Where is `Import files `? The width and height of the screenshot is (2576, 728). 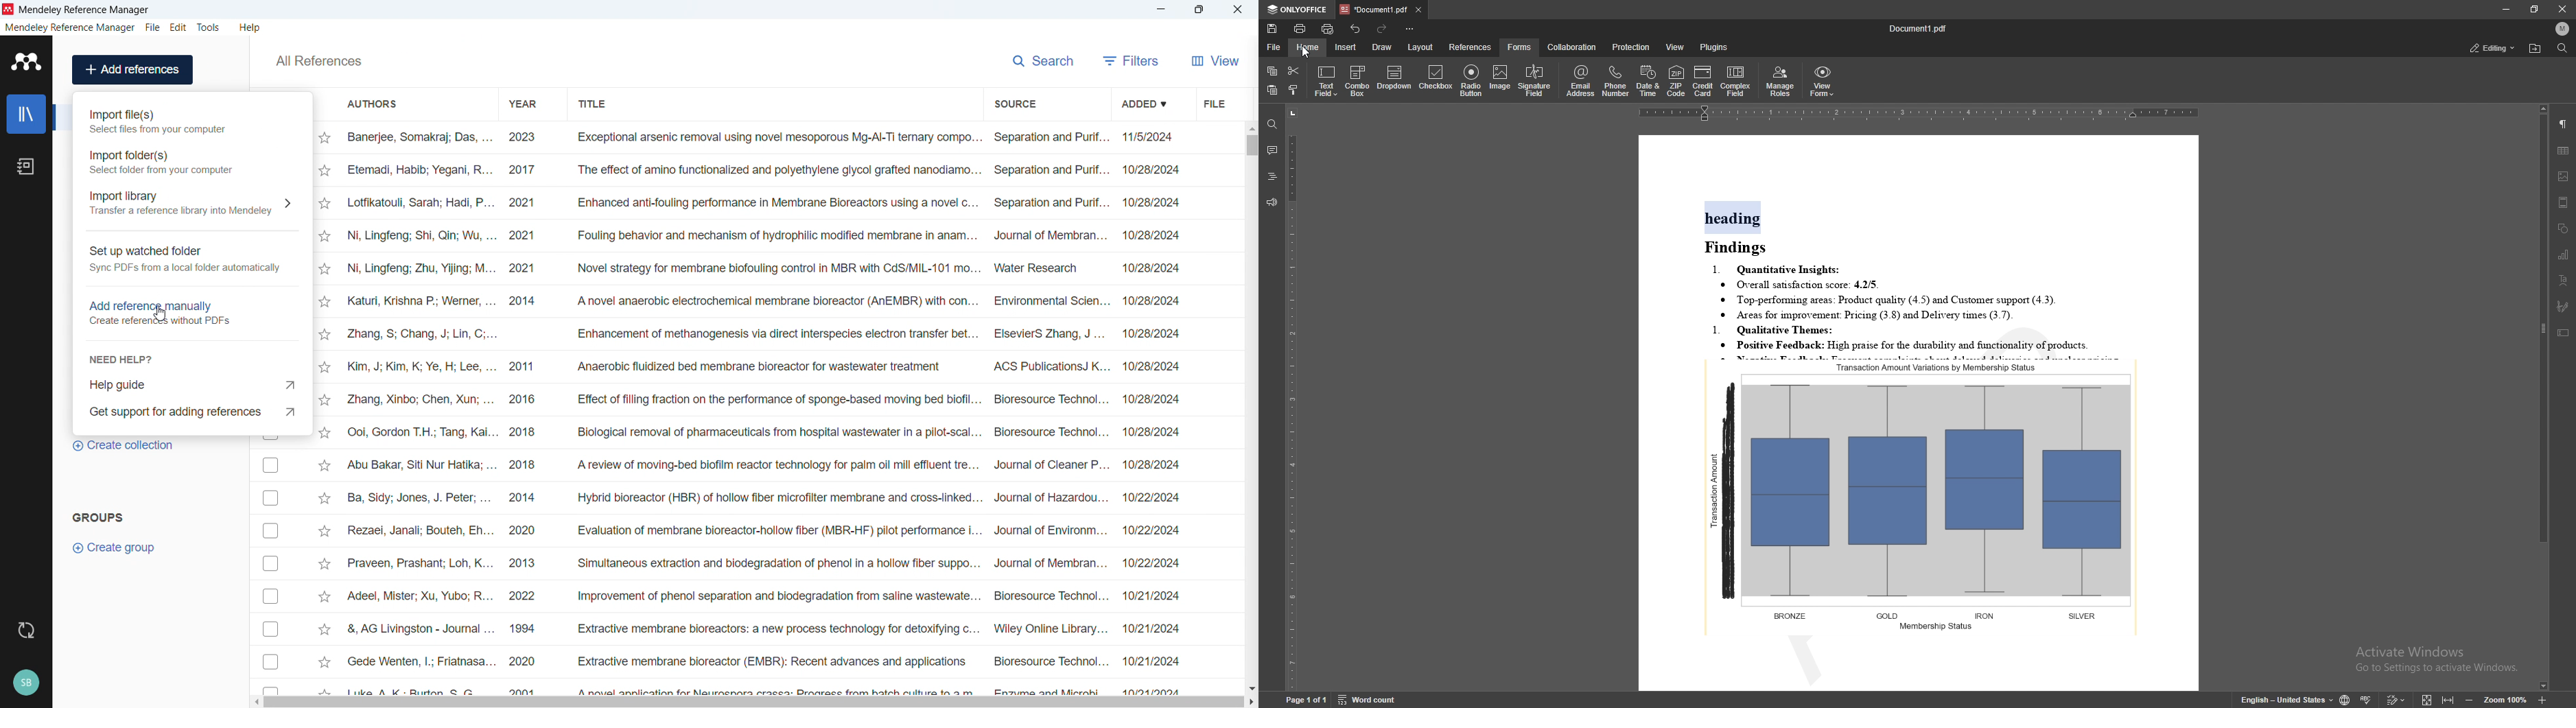 Import files  is located at coordinates (192, 121).